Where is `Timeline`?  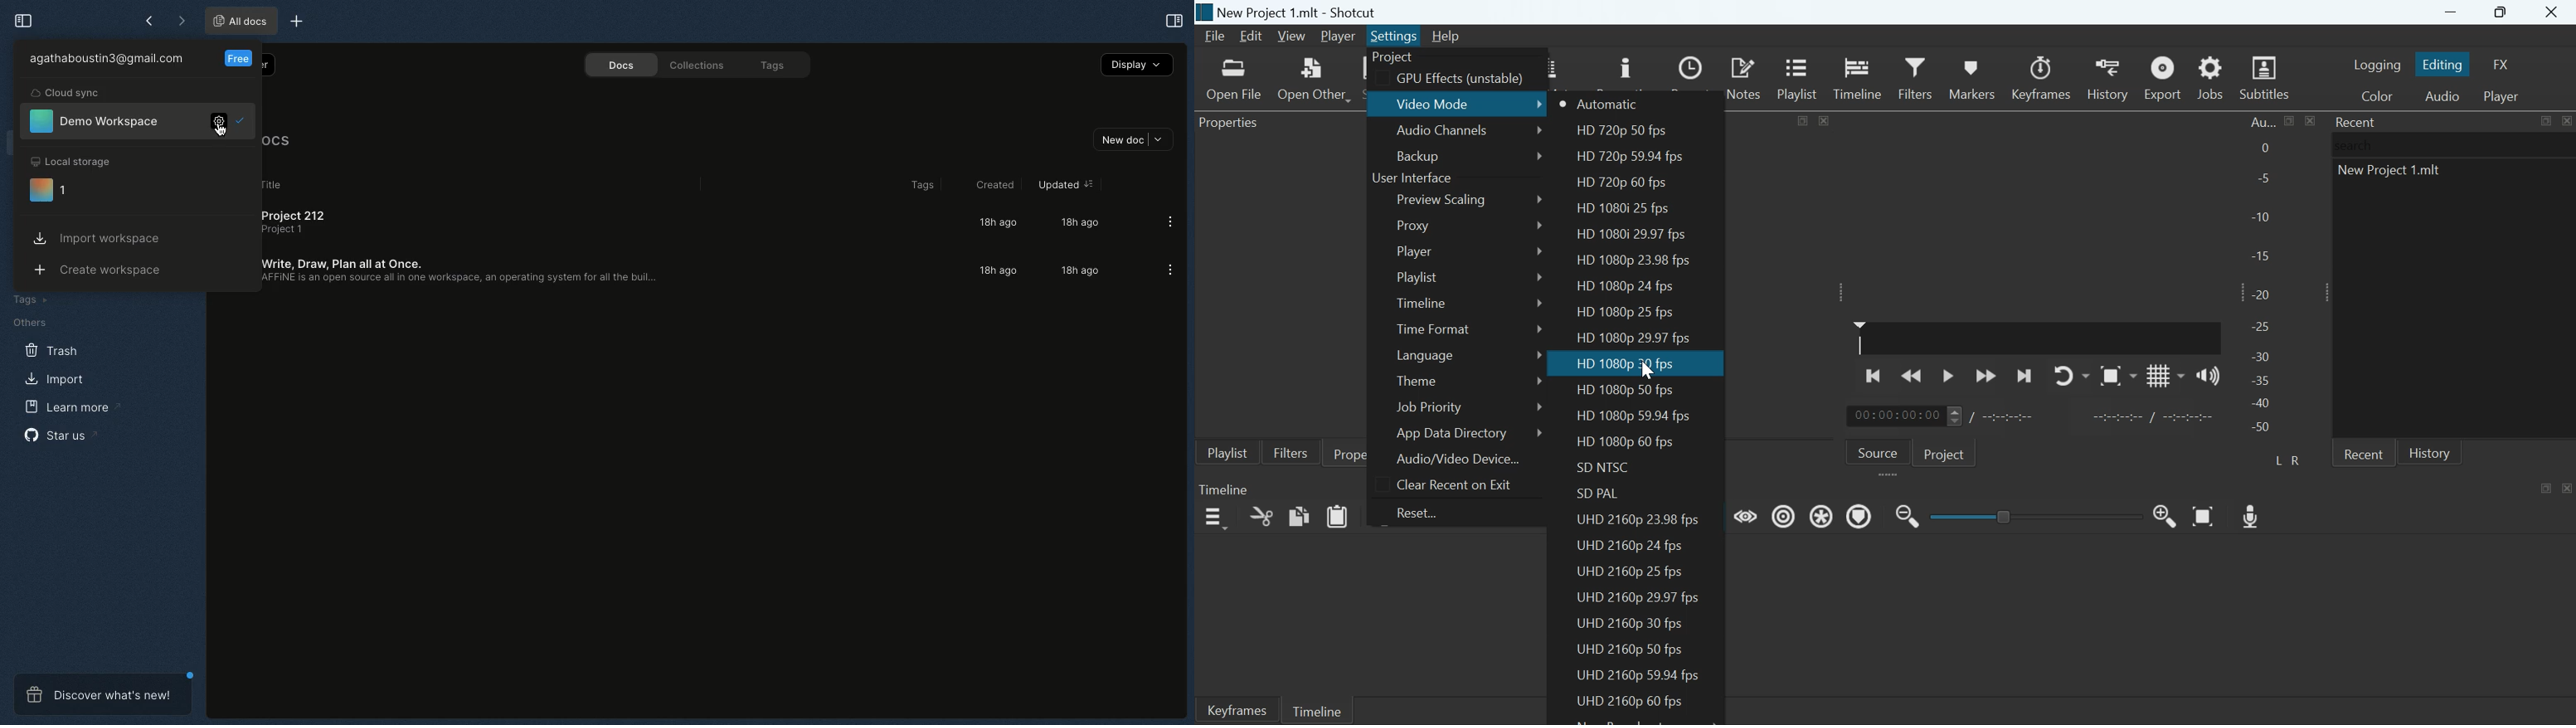 Timeline is located at coordinates (1316, 709).